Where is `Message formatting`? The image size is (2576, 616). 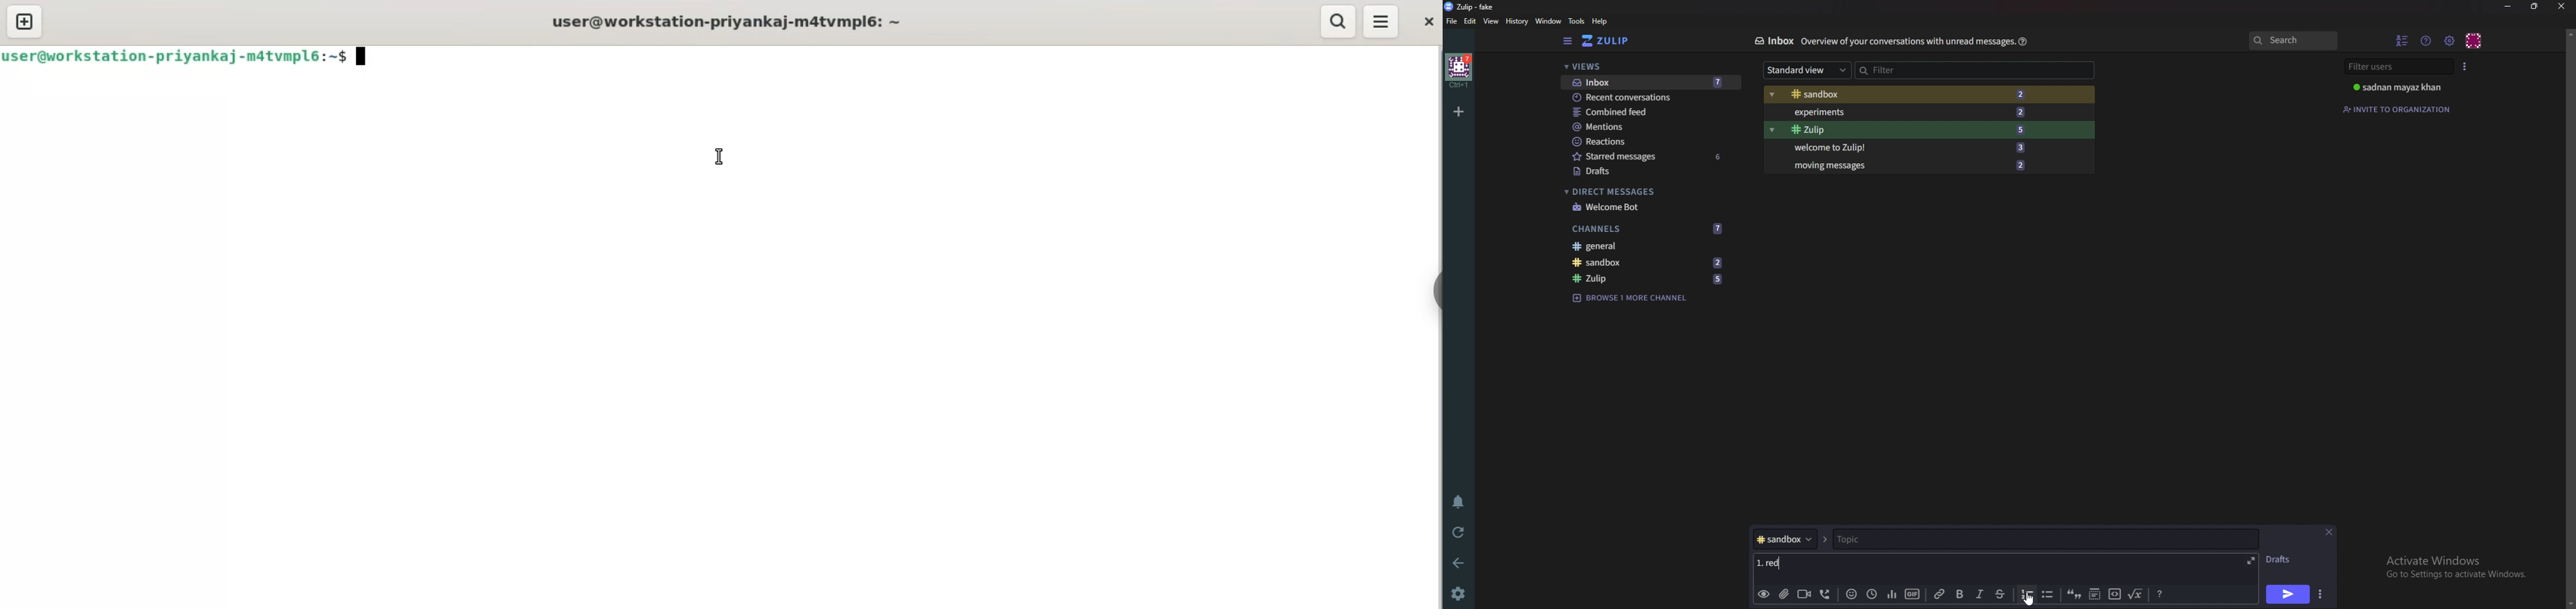
Message formatting is located at coordinates (2160, 594).